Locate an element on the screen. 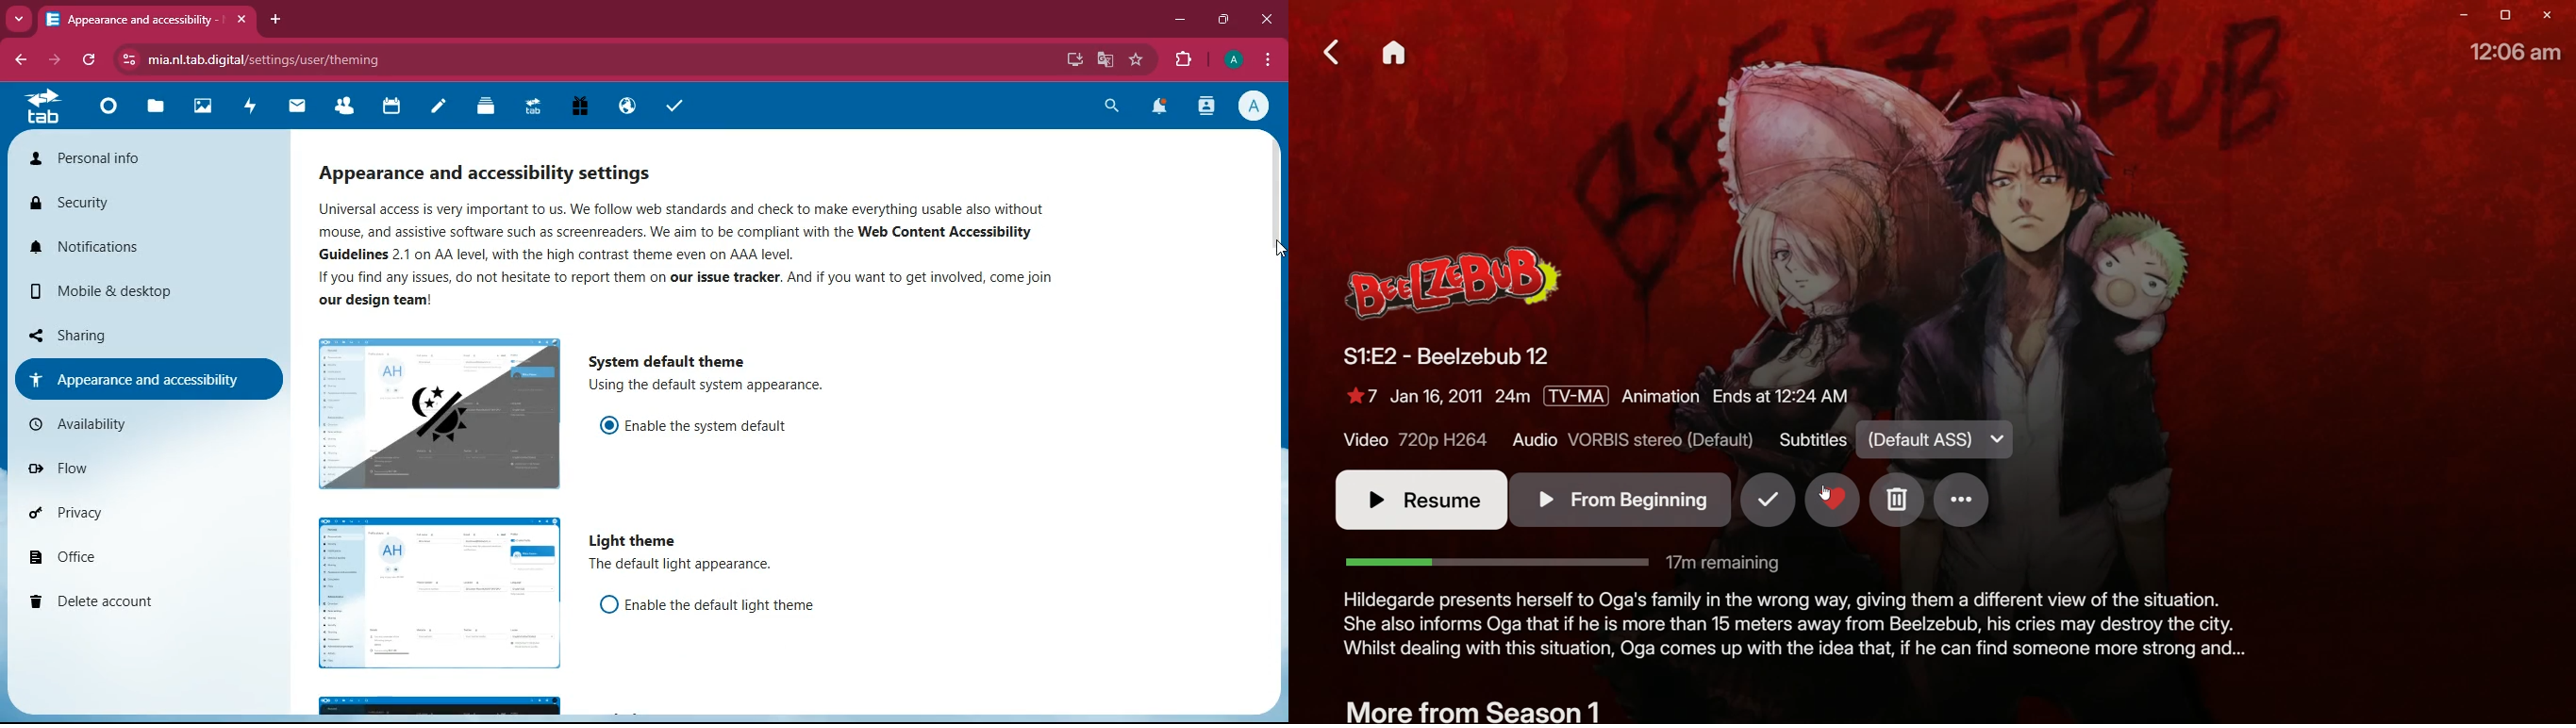 This screenshot has width=2576, height=728. Time is located at coordinates (2521, 53).